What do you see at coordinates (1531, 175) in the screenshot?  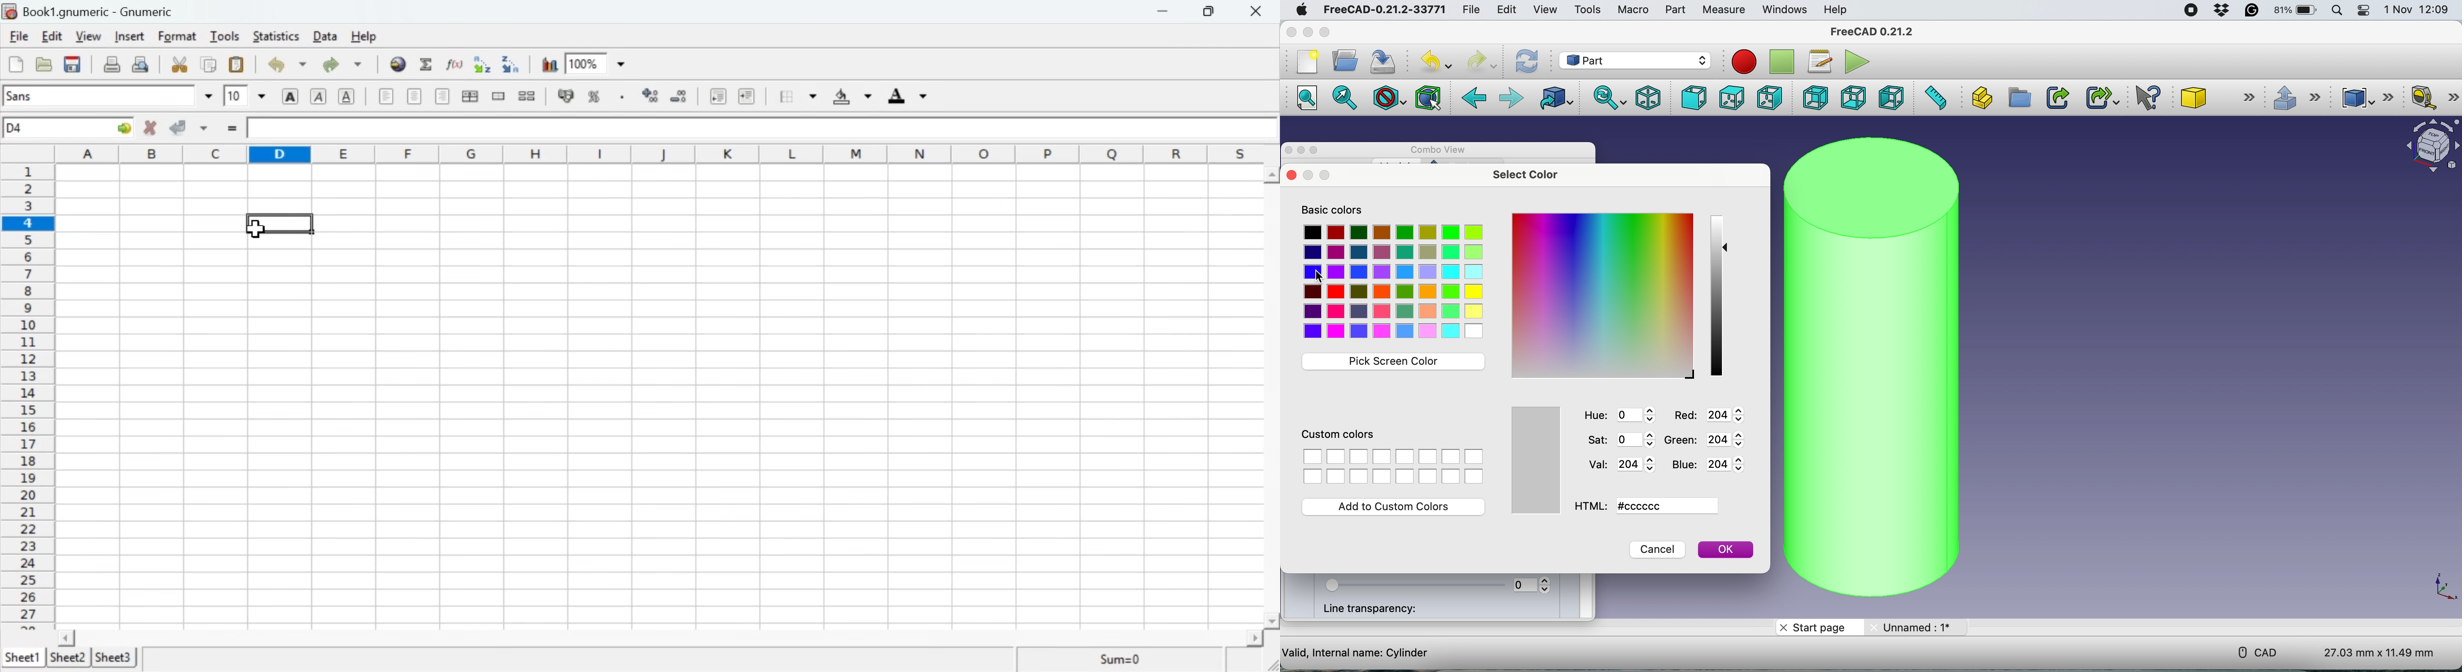 I see `select color` at bounding box center [1531, 175].